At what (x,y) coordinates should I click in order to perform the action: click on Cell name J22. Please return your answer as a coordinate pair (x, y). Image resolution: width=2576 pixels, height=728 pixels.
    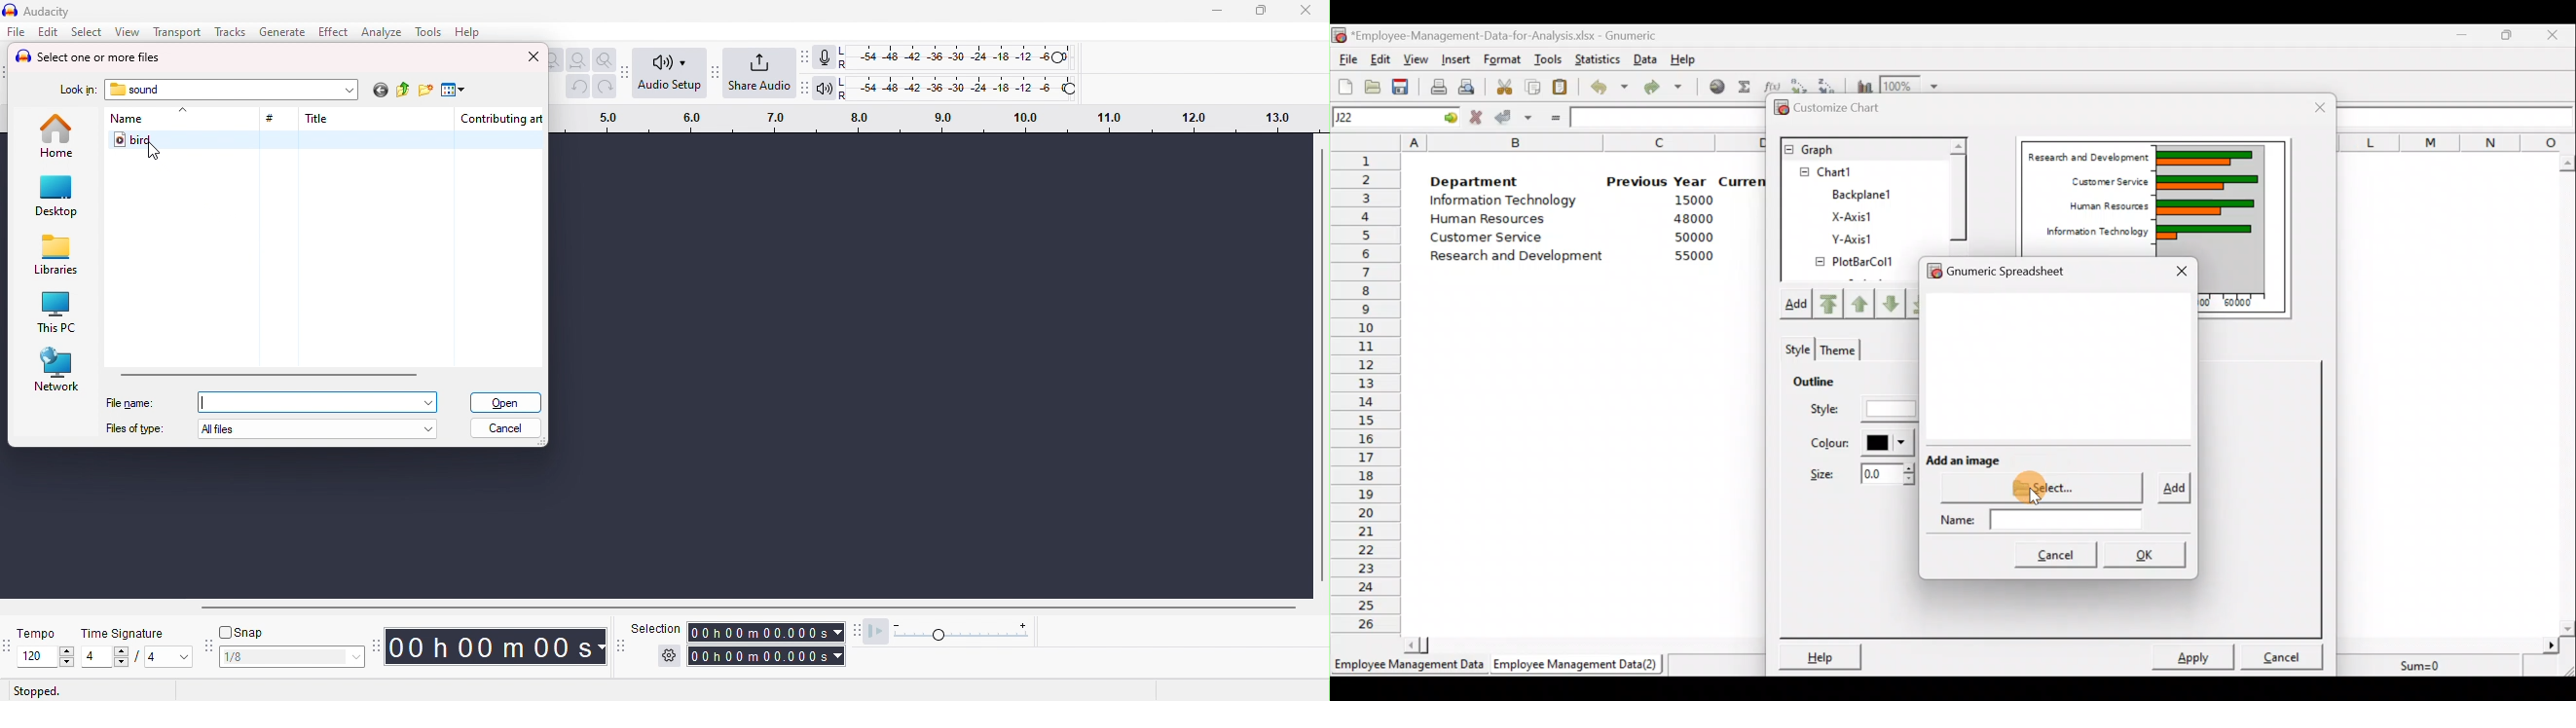
    Looking at the image, I should click on (1380, 117).